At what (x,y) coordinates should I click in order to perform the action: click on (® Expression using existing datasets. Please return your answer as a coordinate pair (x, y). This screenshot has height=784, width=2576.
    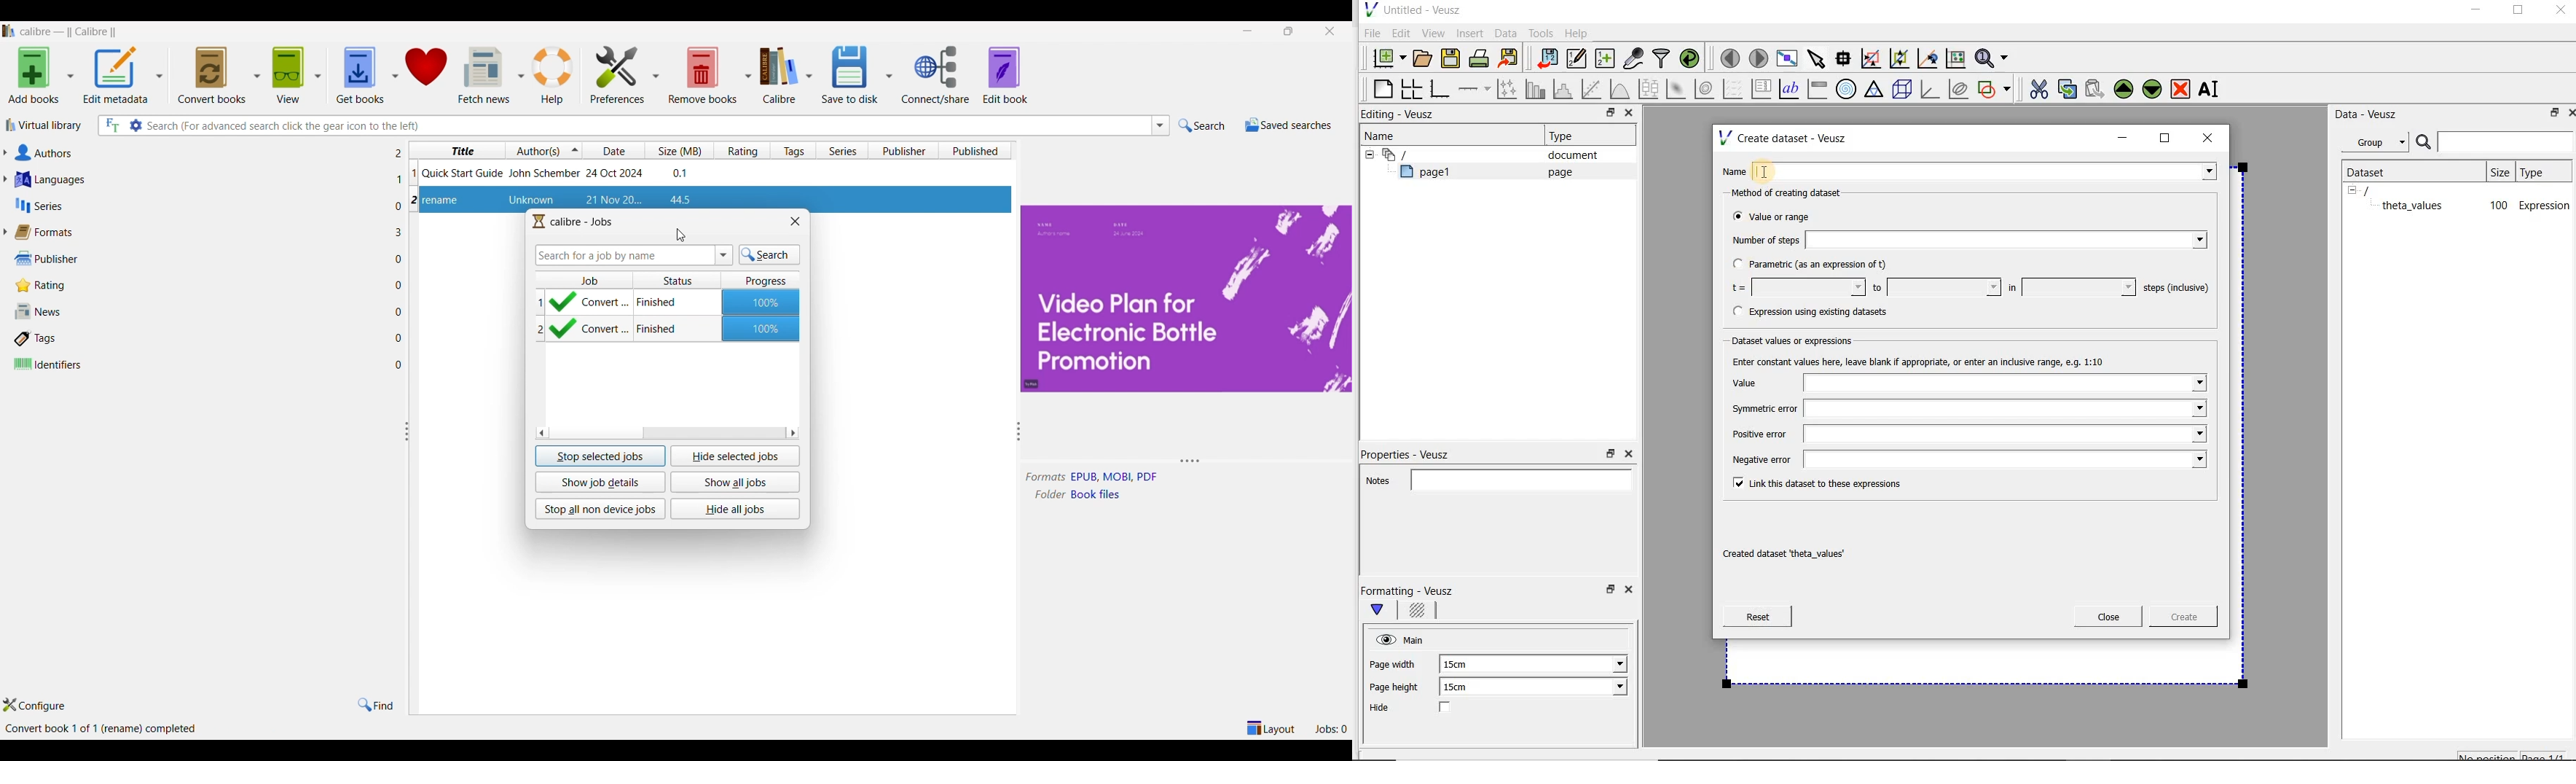
    Looking at the image, I should click on (1821, 312).